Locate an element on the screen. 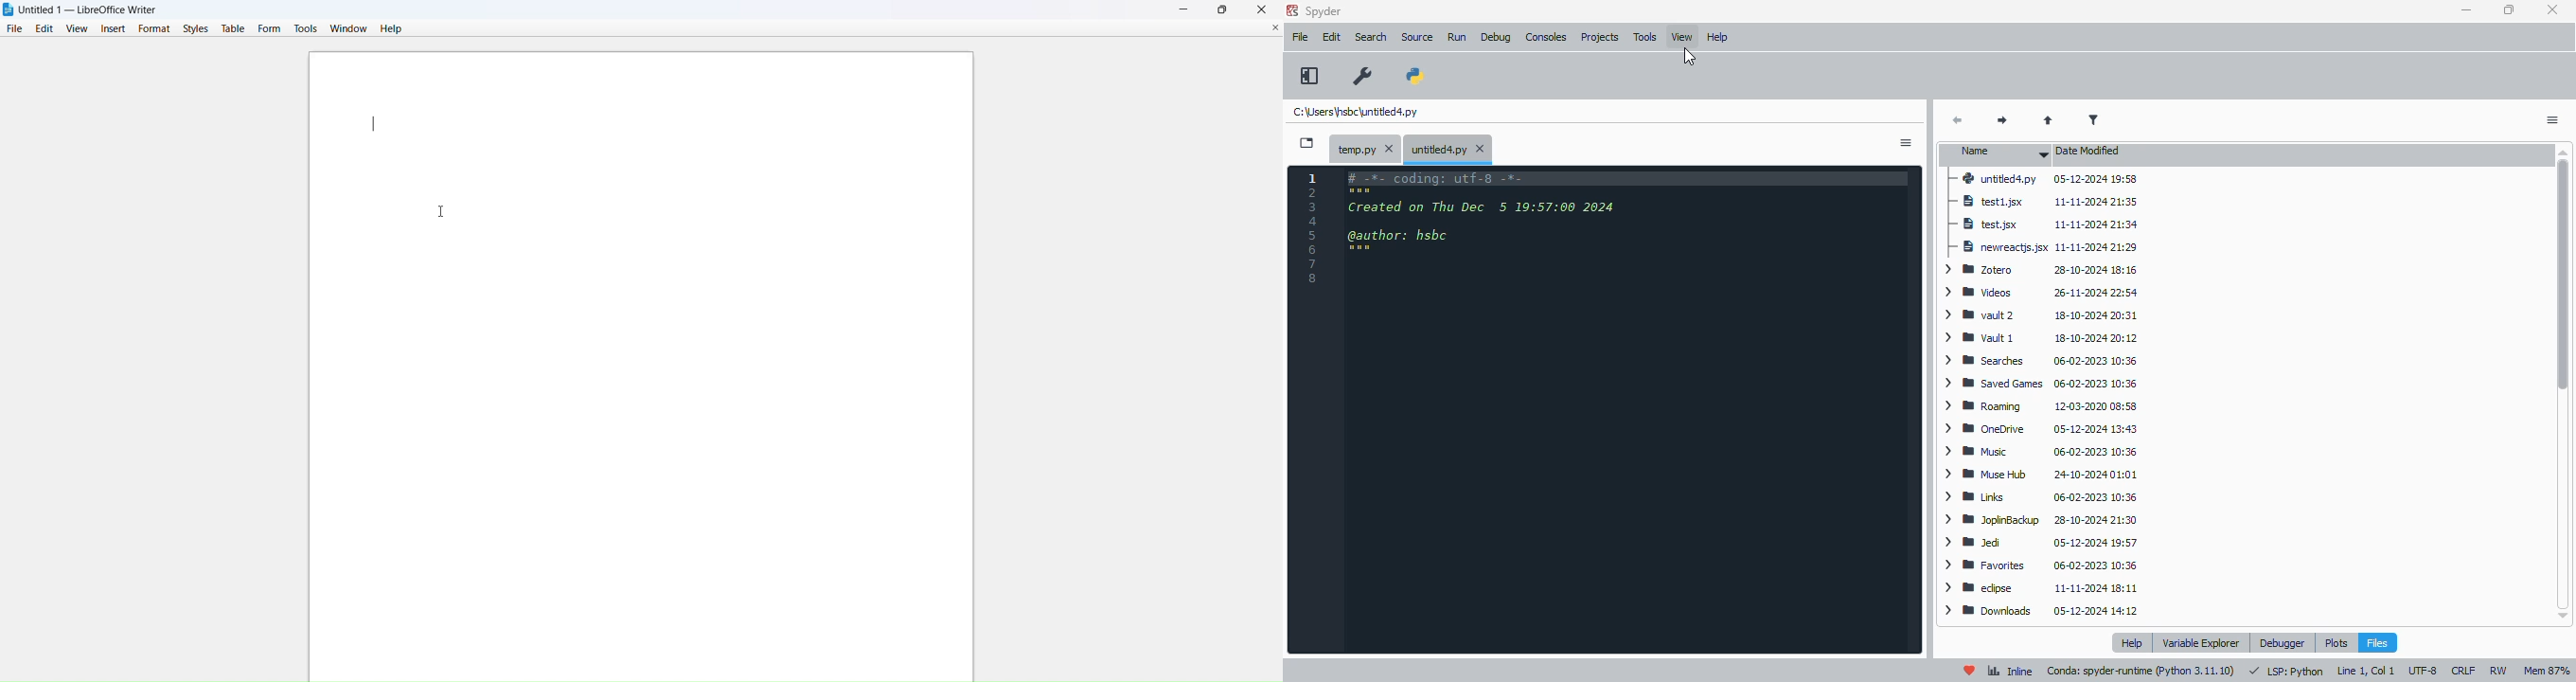  searches is located at coordinates (2040, 362).